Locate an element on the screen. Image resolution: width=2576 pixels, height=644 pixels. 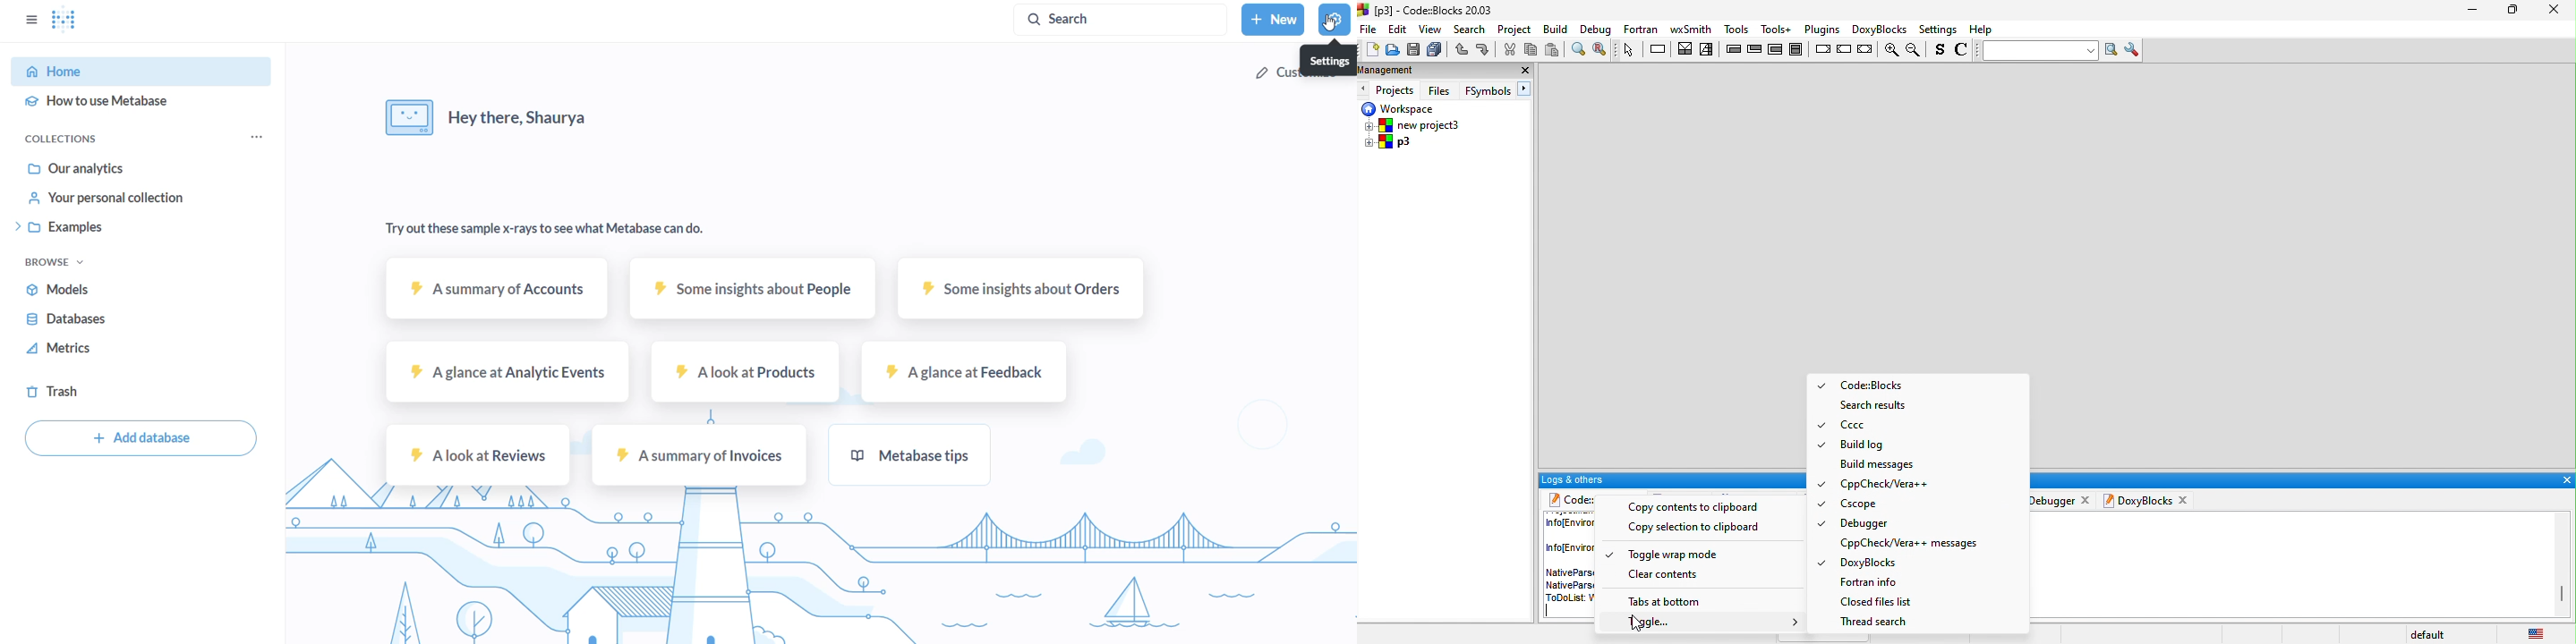
Try out these sample x-rays to see what Metabase can do. is located at coordinates (554, 229).